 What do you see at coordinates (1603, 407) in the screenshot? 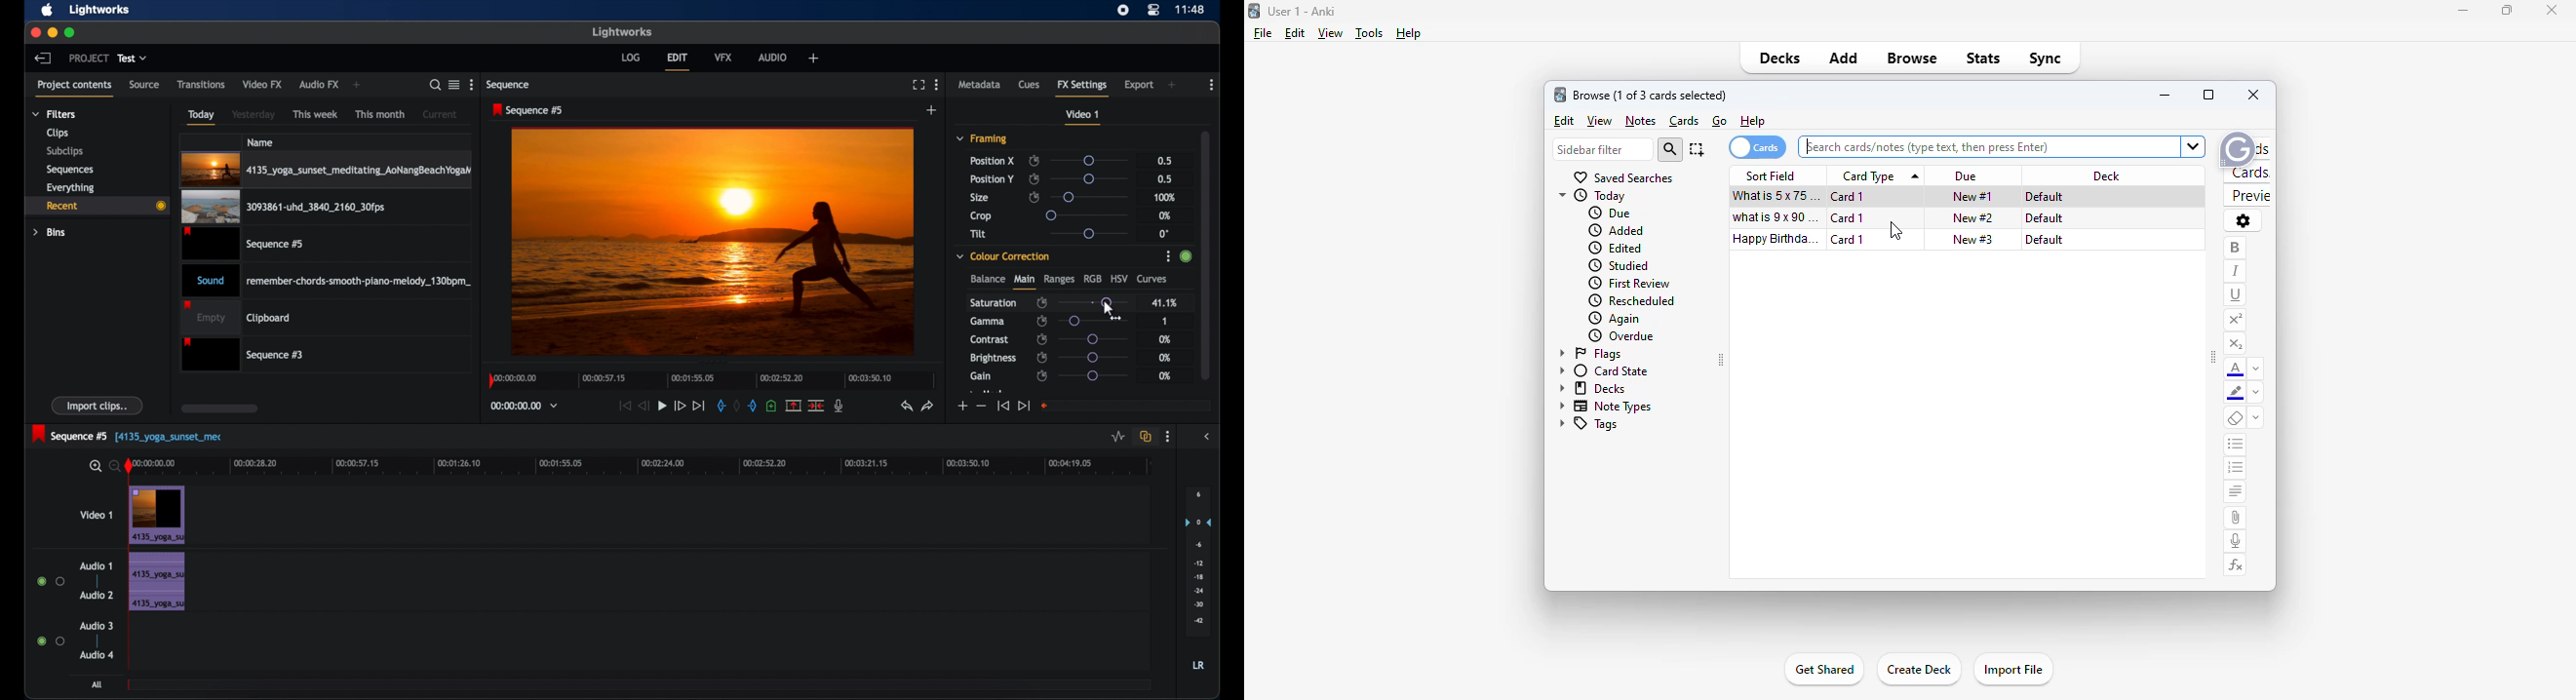
I see `note types` at bounding box center [1603, 407].